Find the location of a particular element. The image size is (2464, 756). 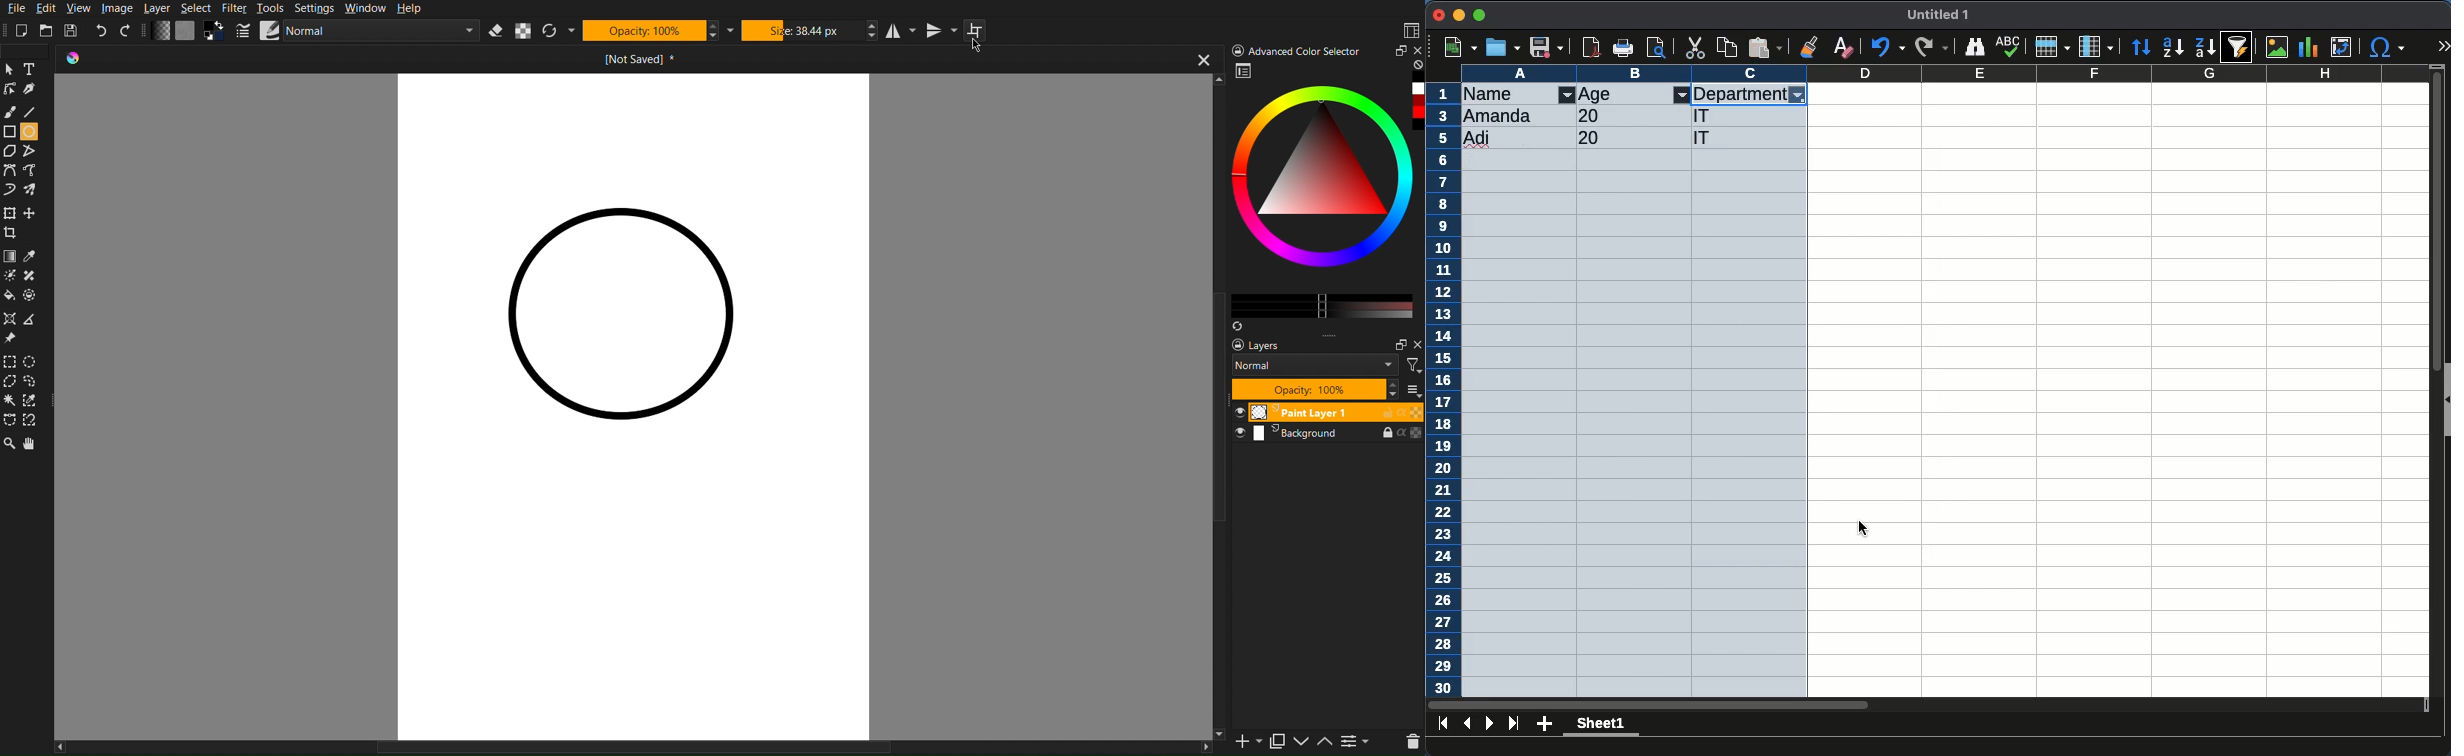

close is located at coordinates (1198, 62).